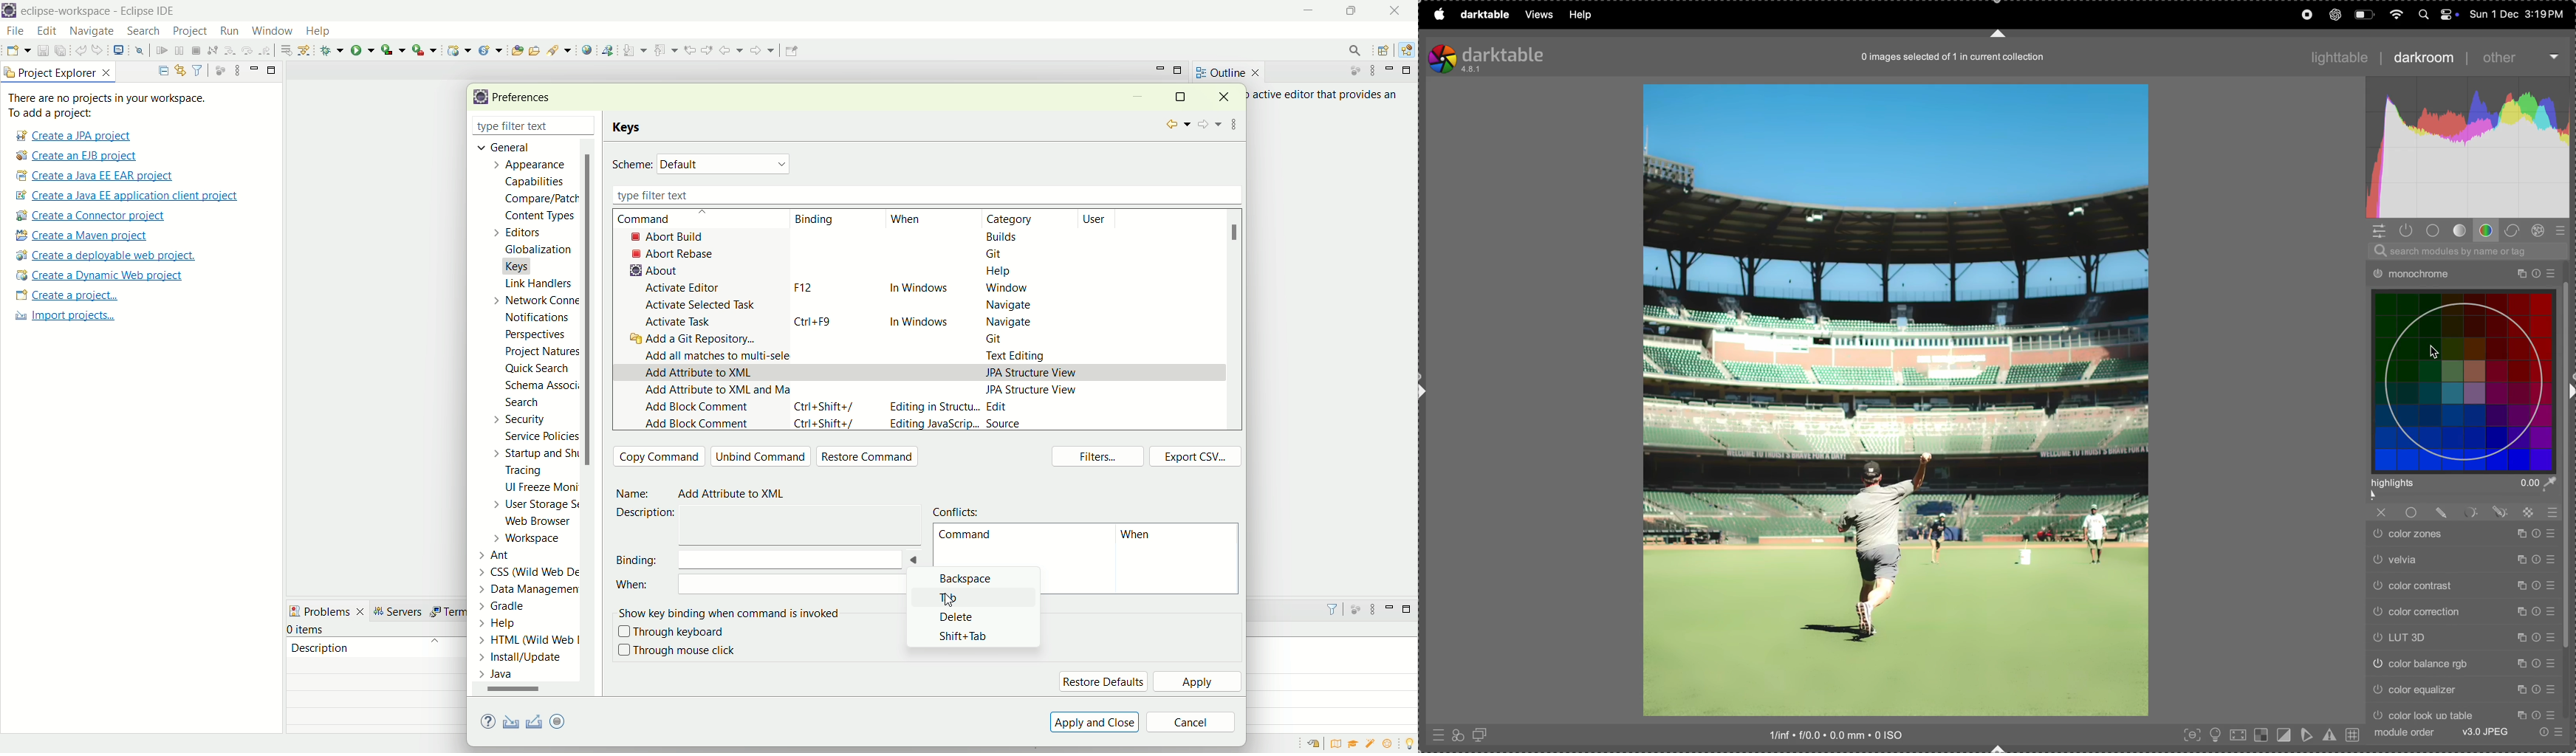 The width and height of the screenshot is (2576, 756). Describe the element at coordinates (2466, 490) in the screenshot. I see `highlights box` at that location.